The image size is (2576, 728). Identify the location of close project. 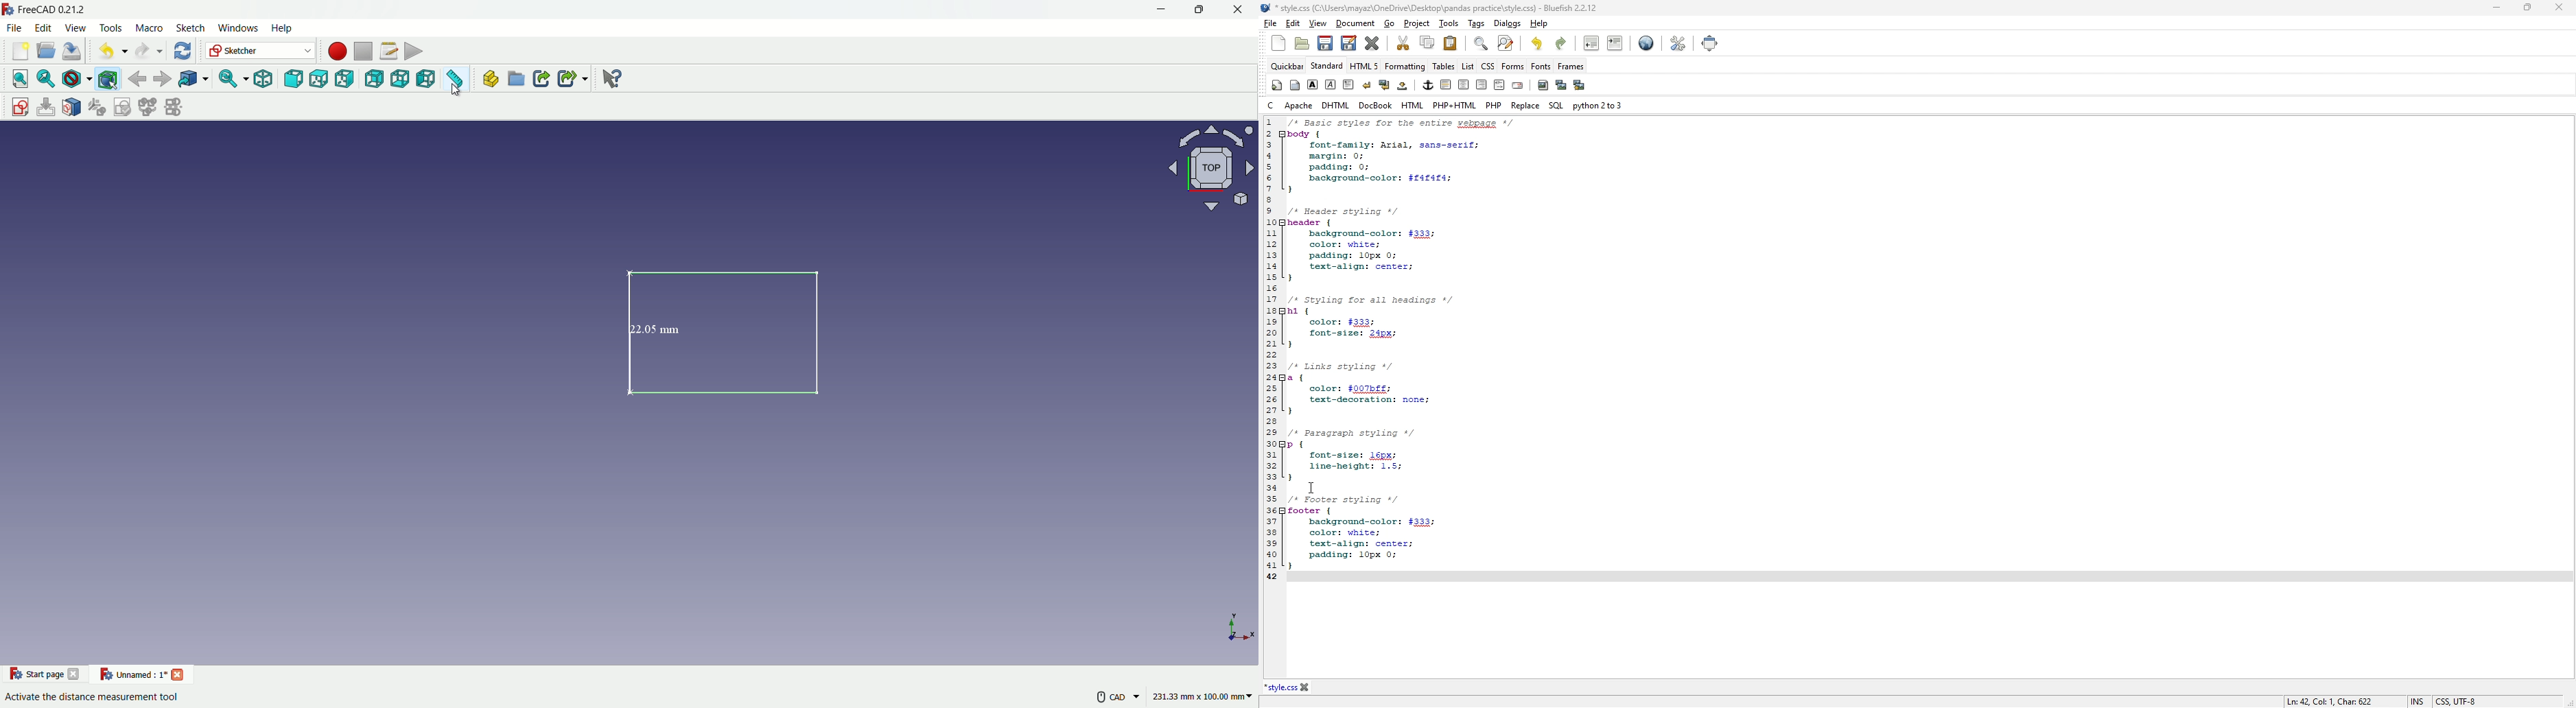
(180, 673).